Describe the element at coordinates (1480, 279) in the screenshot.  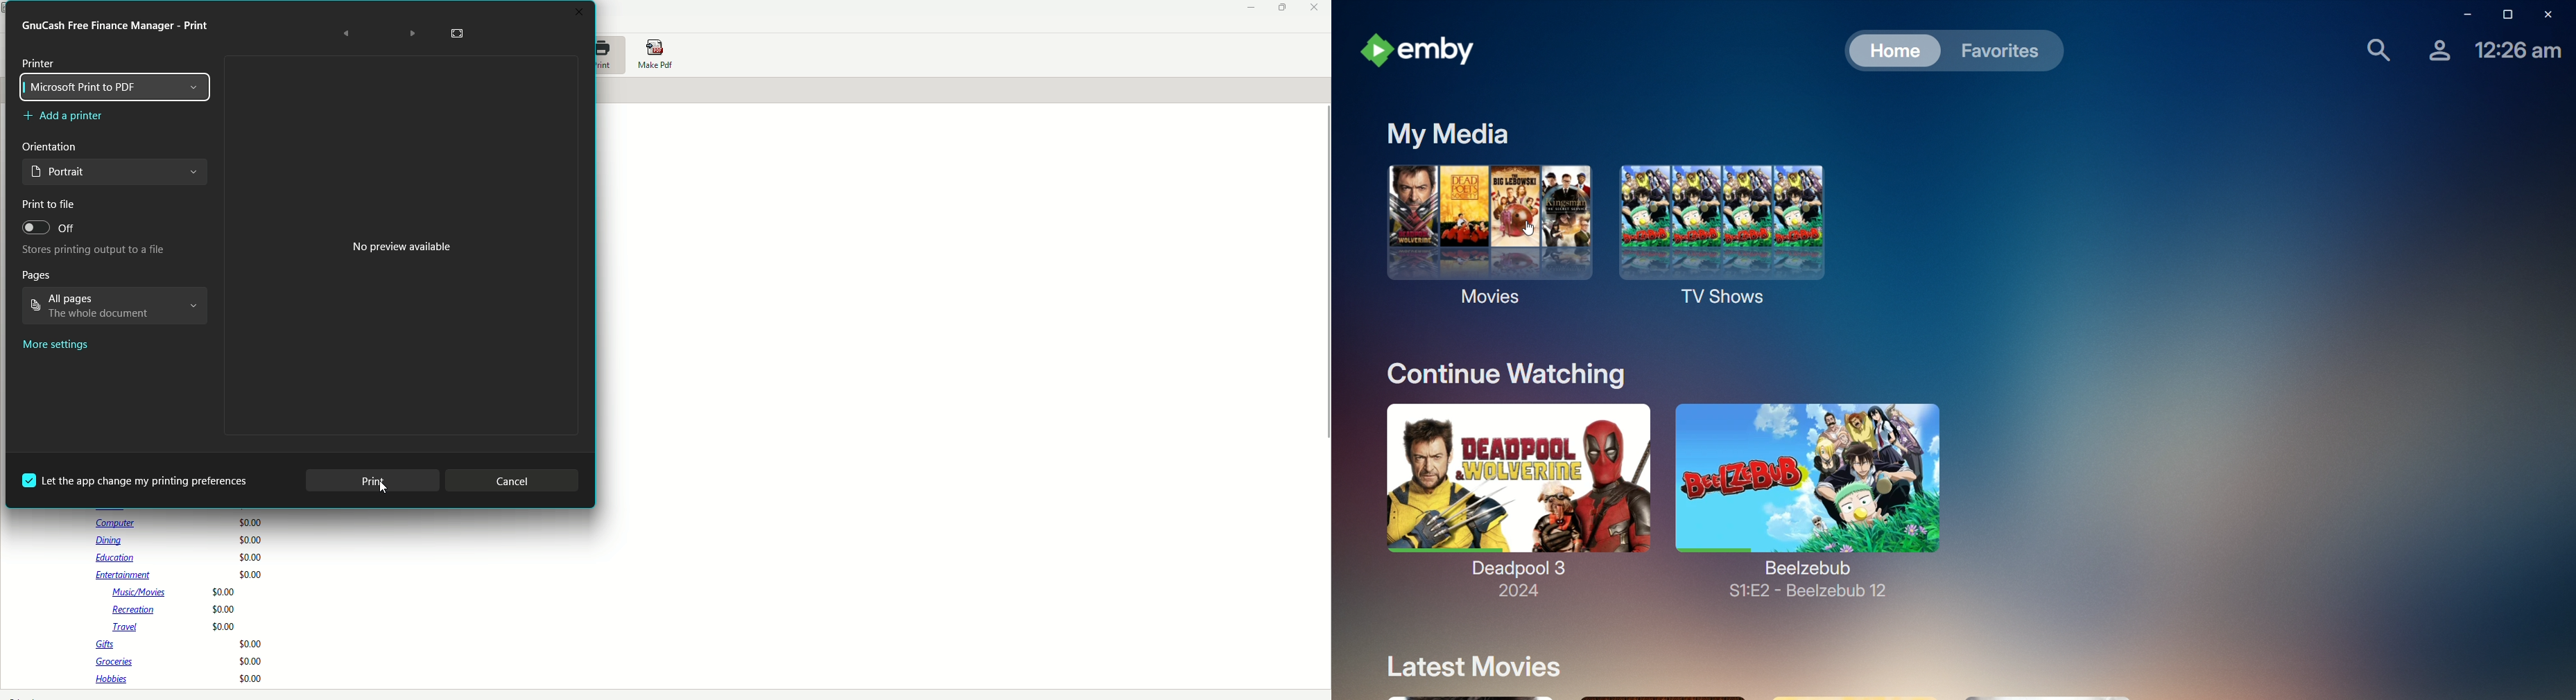
I see `Movies` at that location.